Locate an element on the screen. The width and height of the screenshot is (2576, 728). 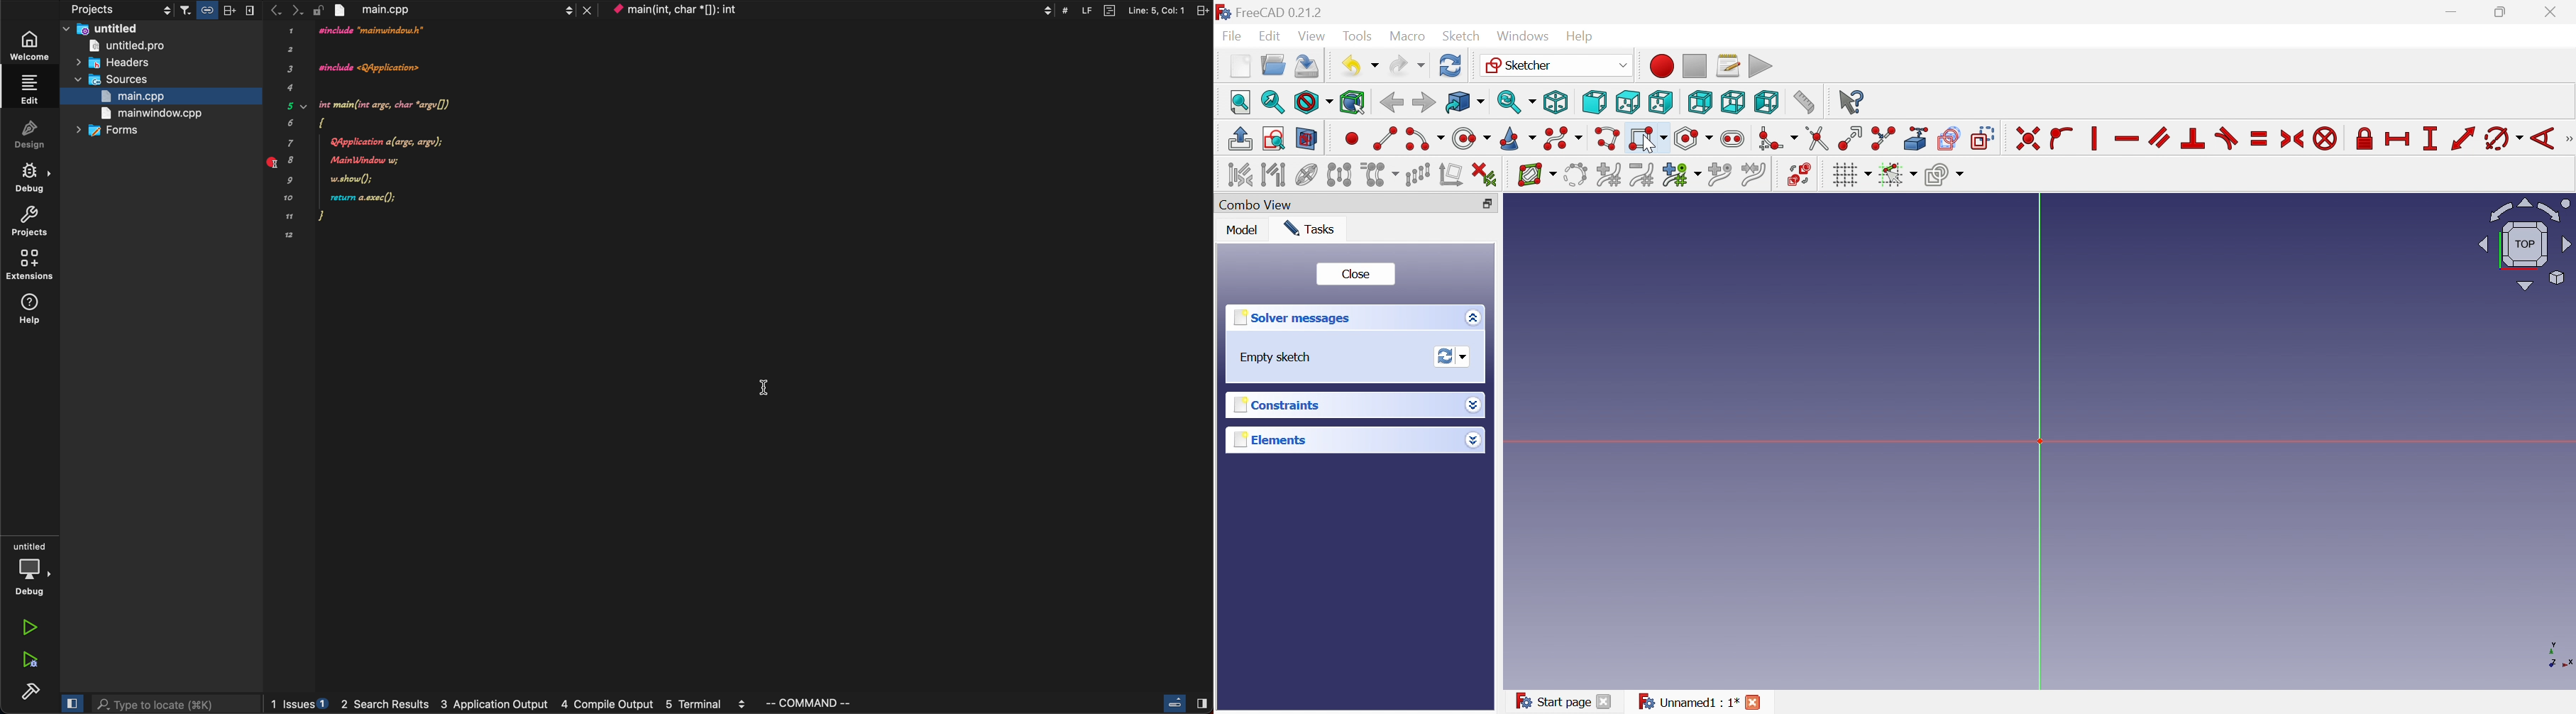
Show/hide B-spline information layer is located at coordinates (1537, 175).